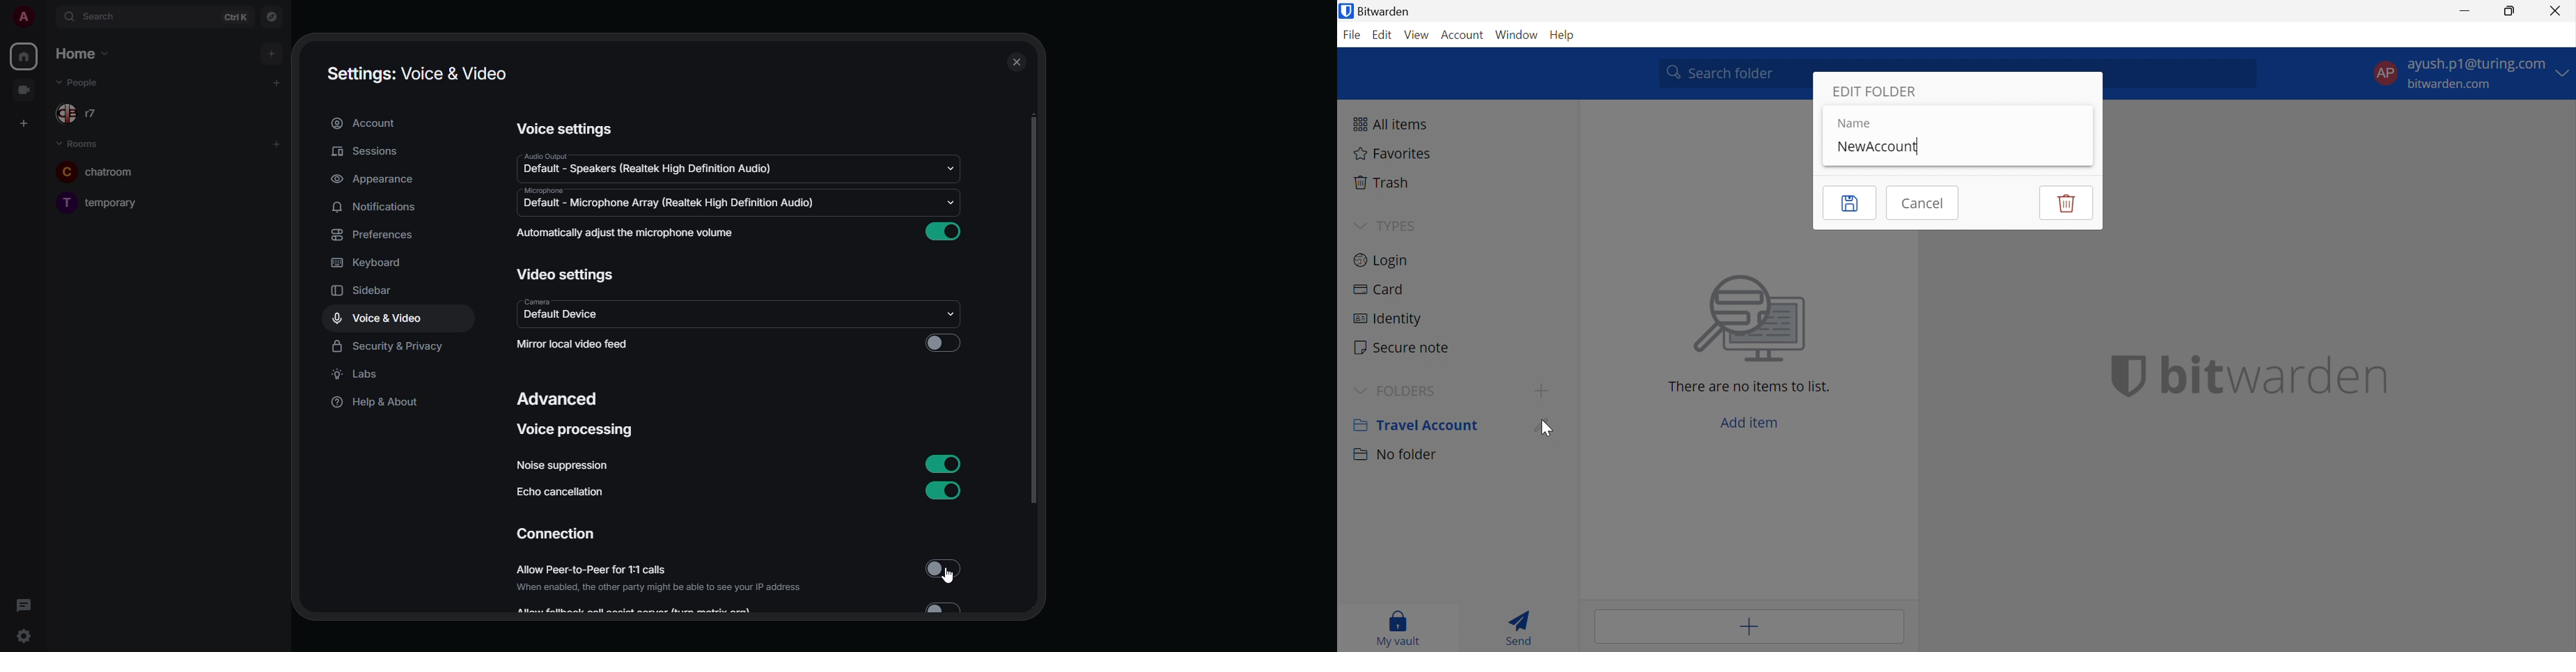 This screenshot has height=672, width=2576. I want to click on EDIT FOLDER, so click(1876, 91).